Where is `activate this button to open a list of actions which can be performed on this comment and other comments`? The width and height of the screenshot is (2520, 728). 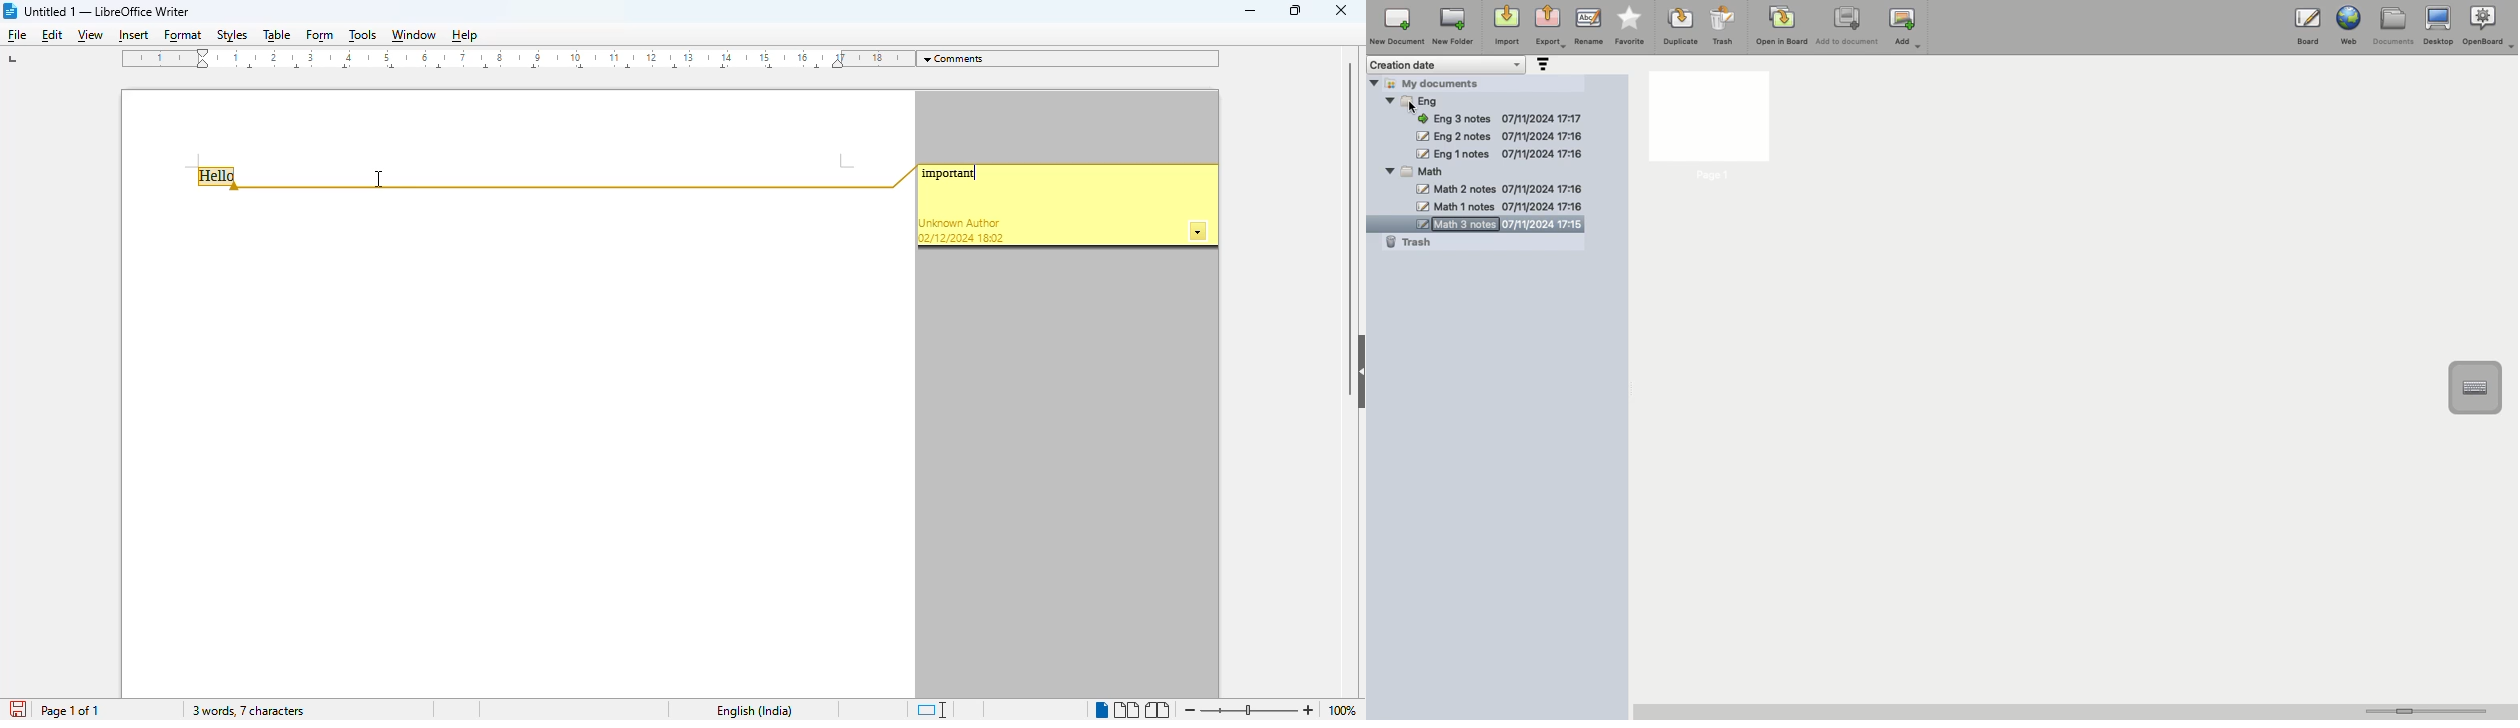
activate this button to open a list of actions which can be performed on this comment and other comments is located at coordinates (1199, 232).